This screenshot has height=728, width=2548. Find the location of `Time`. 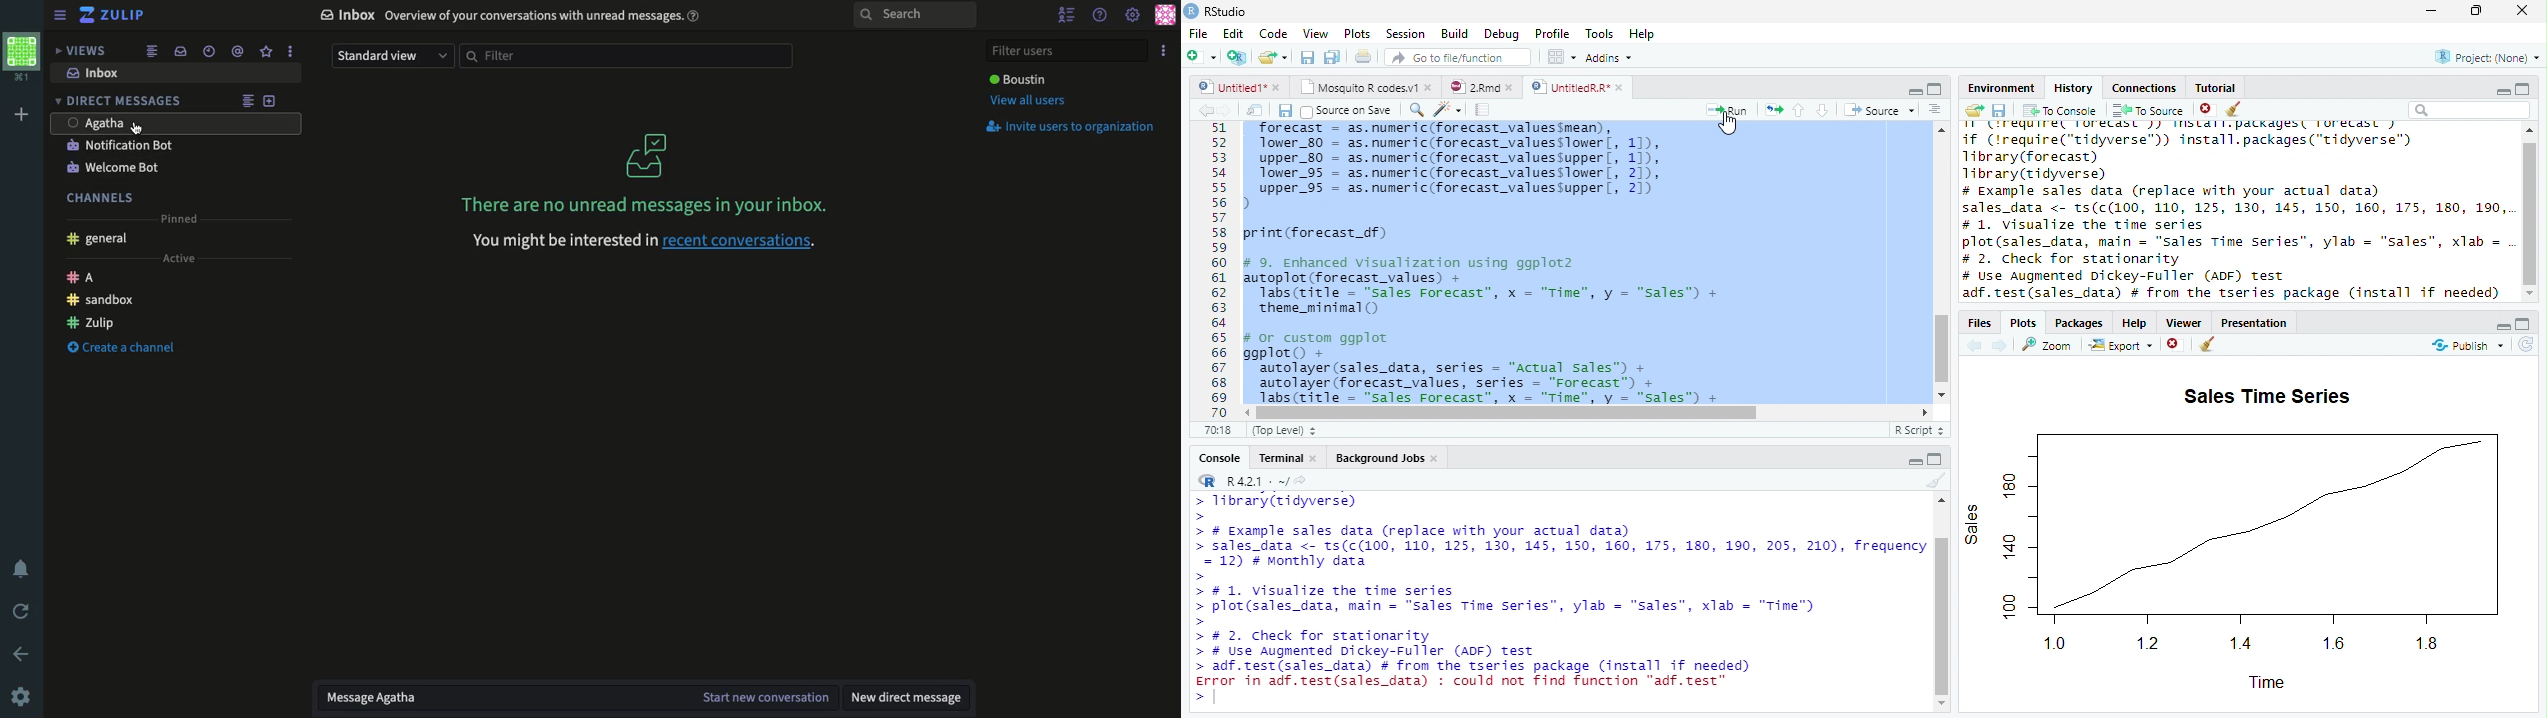

Time is located at coordinates (207, 52).